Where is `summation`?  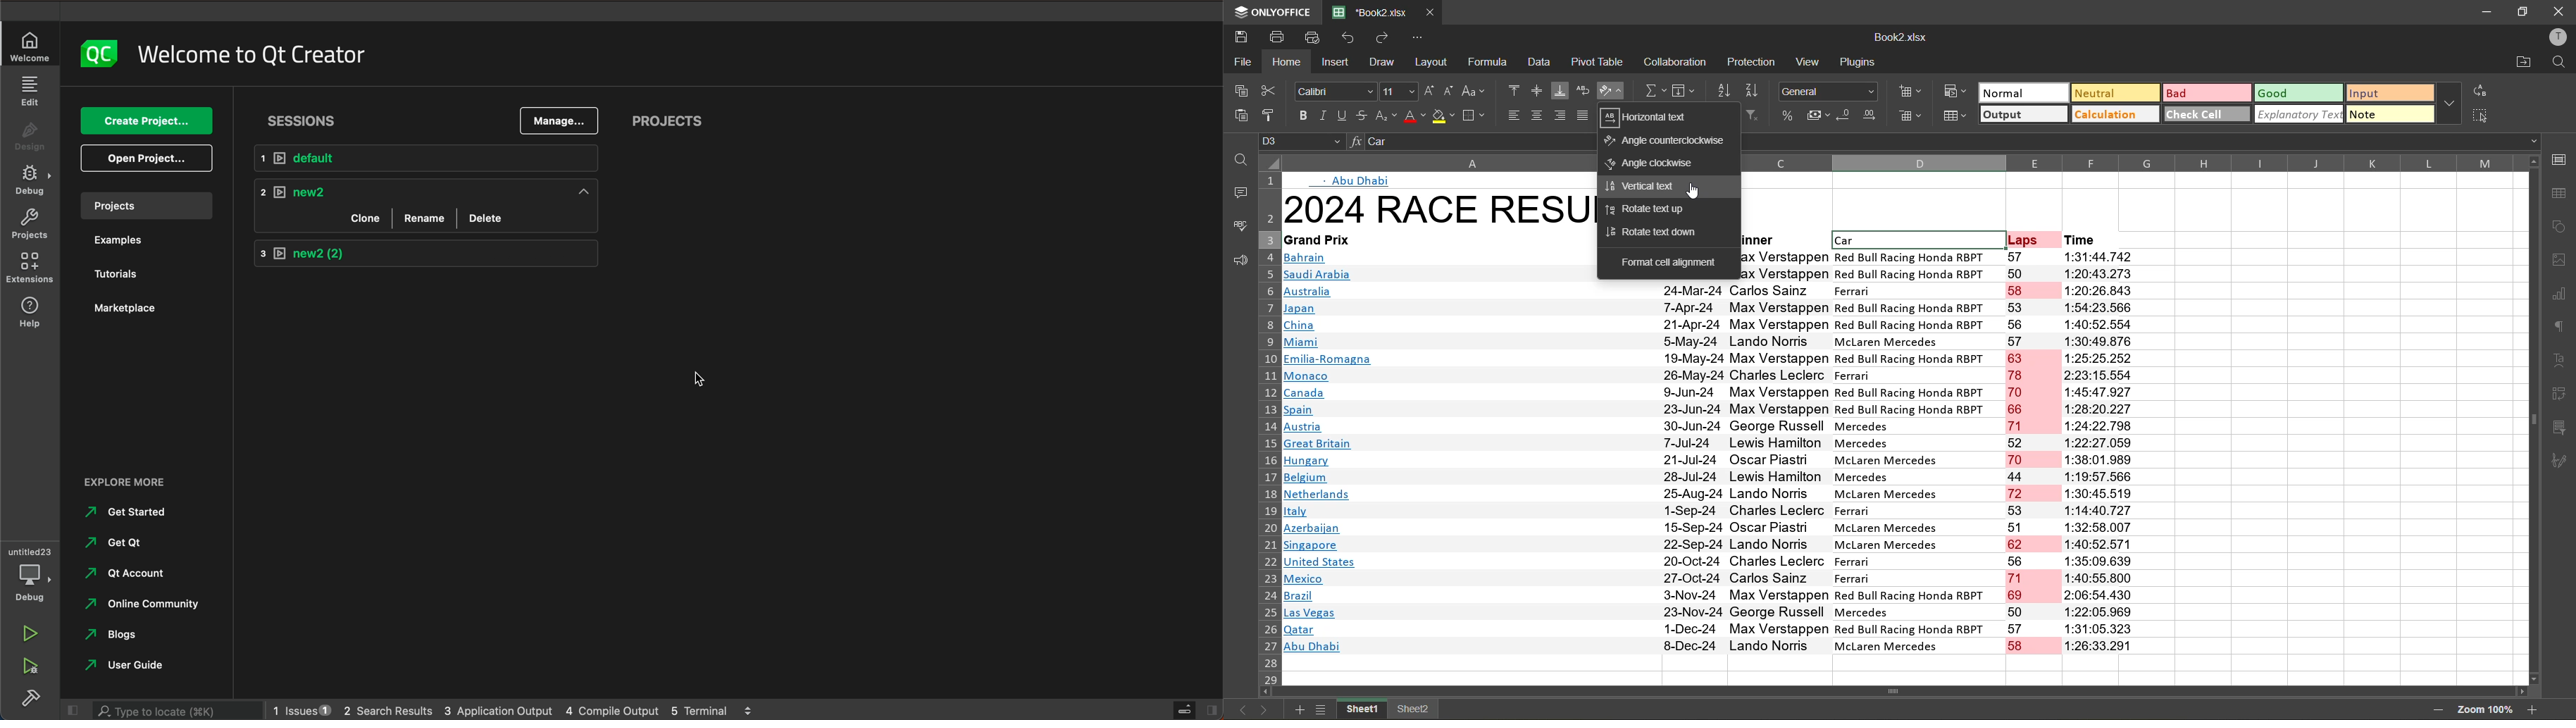 summation is located at coordinates (1653, 91).